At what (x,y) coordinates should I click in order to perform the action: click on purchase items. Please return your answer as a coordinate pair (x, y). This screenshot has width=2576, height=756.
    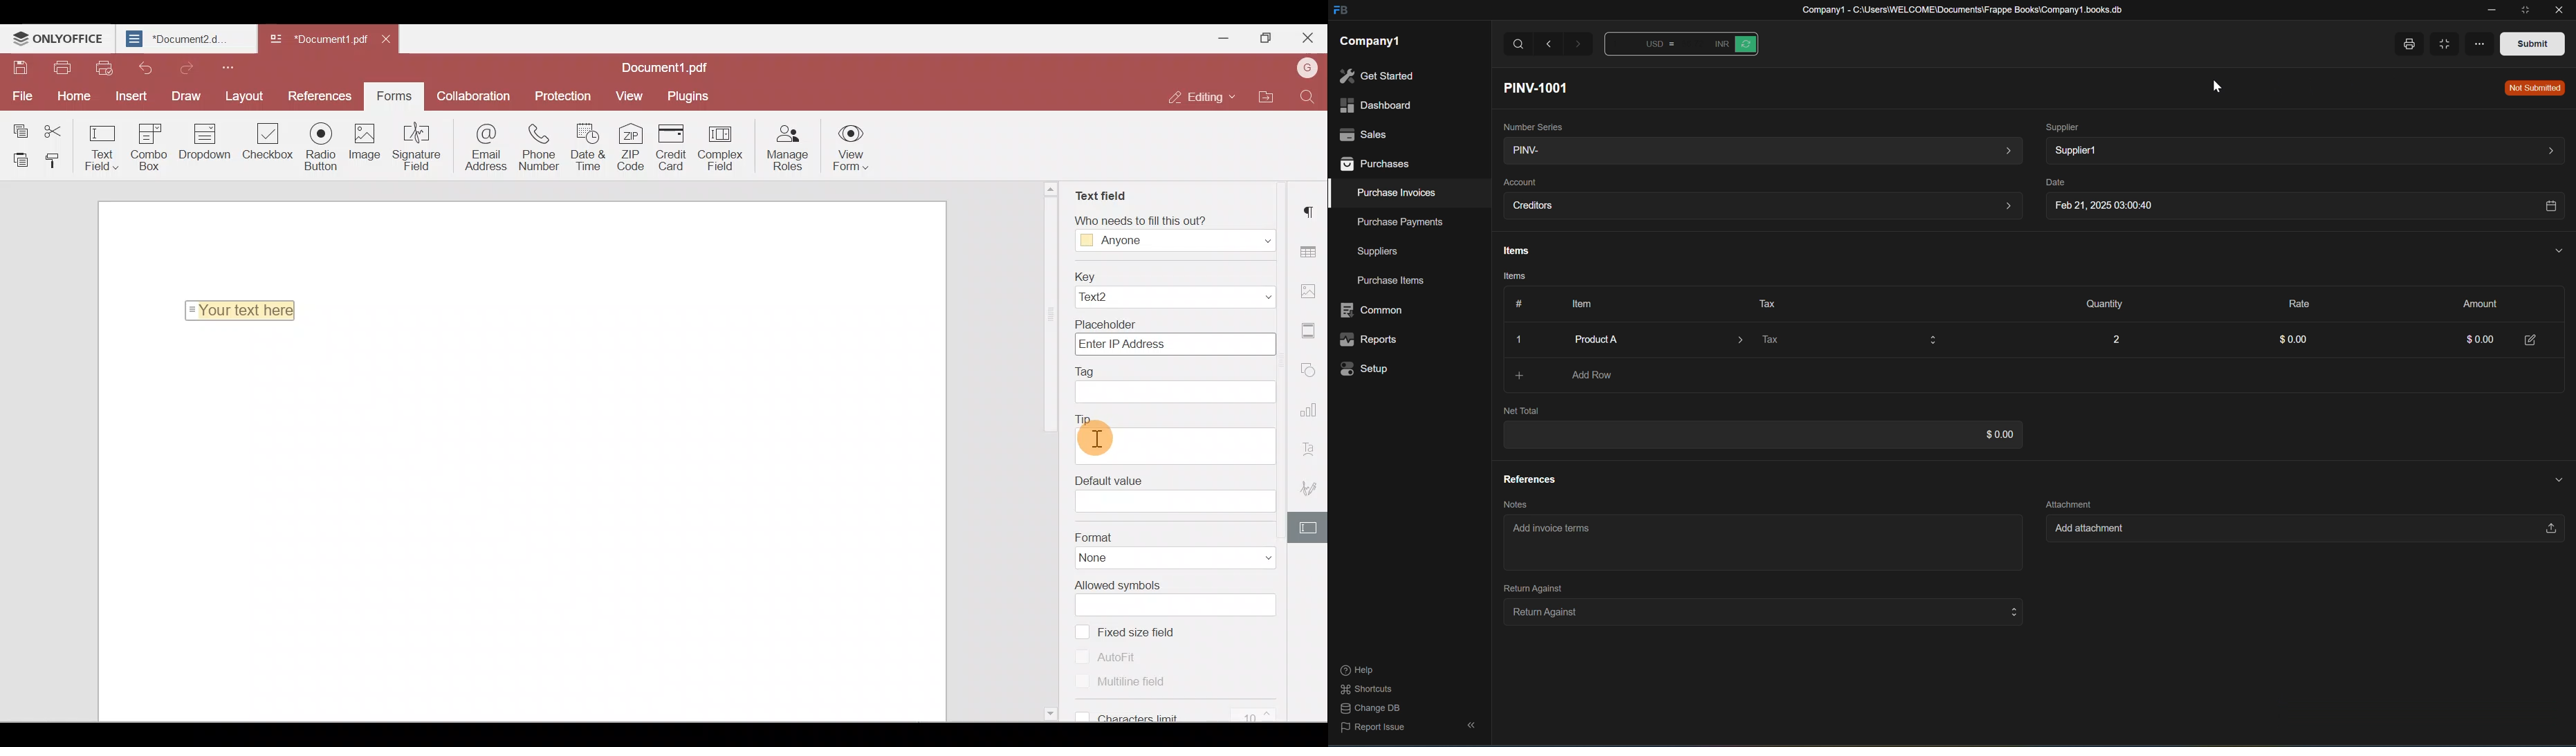
    Looking at the image, I should click on (1393, 281).